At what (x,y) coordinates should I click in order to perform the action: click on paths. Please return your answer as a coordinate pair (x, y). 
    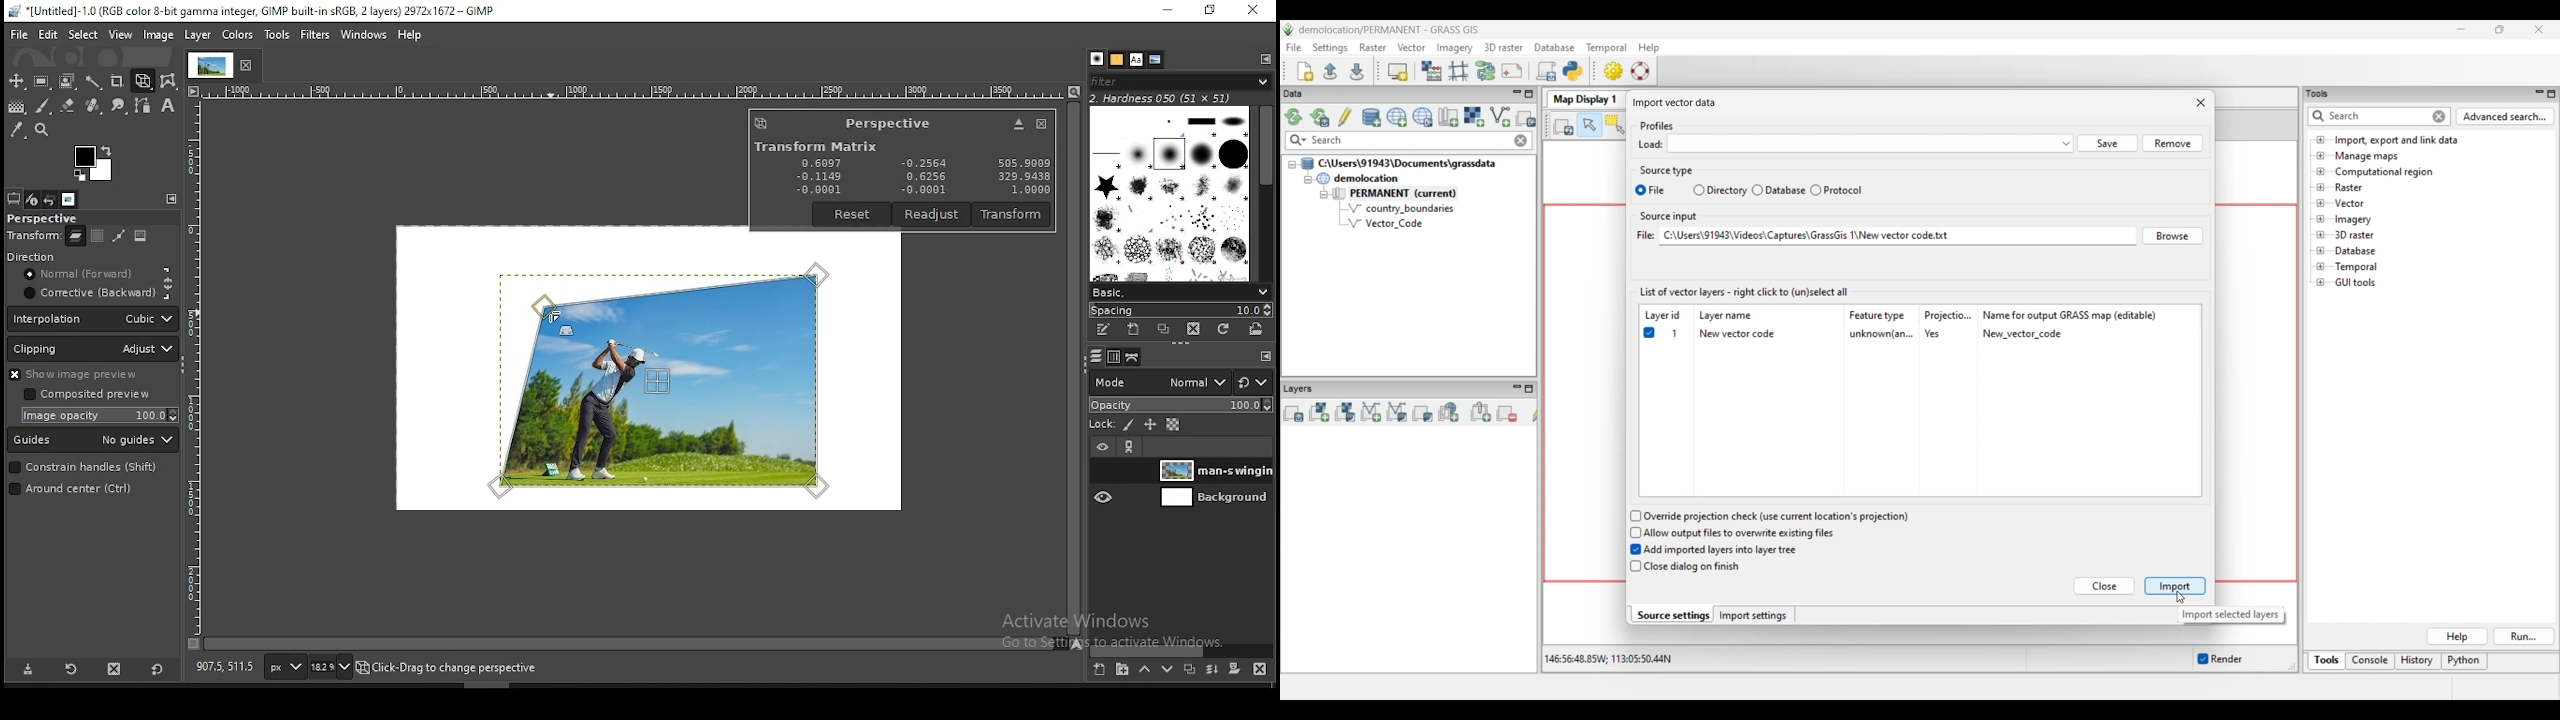
    Looking at the image, I should click on (1133, 358).